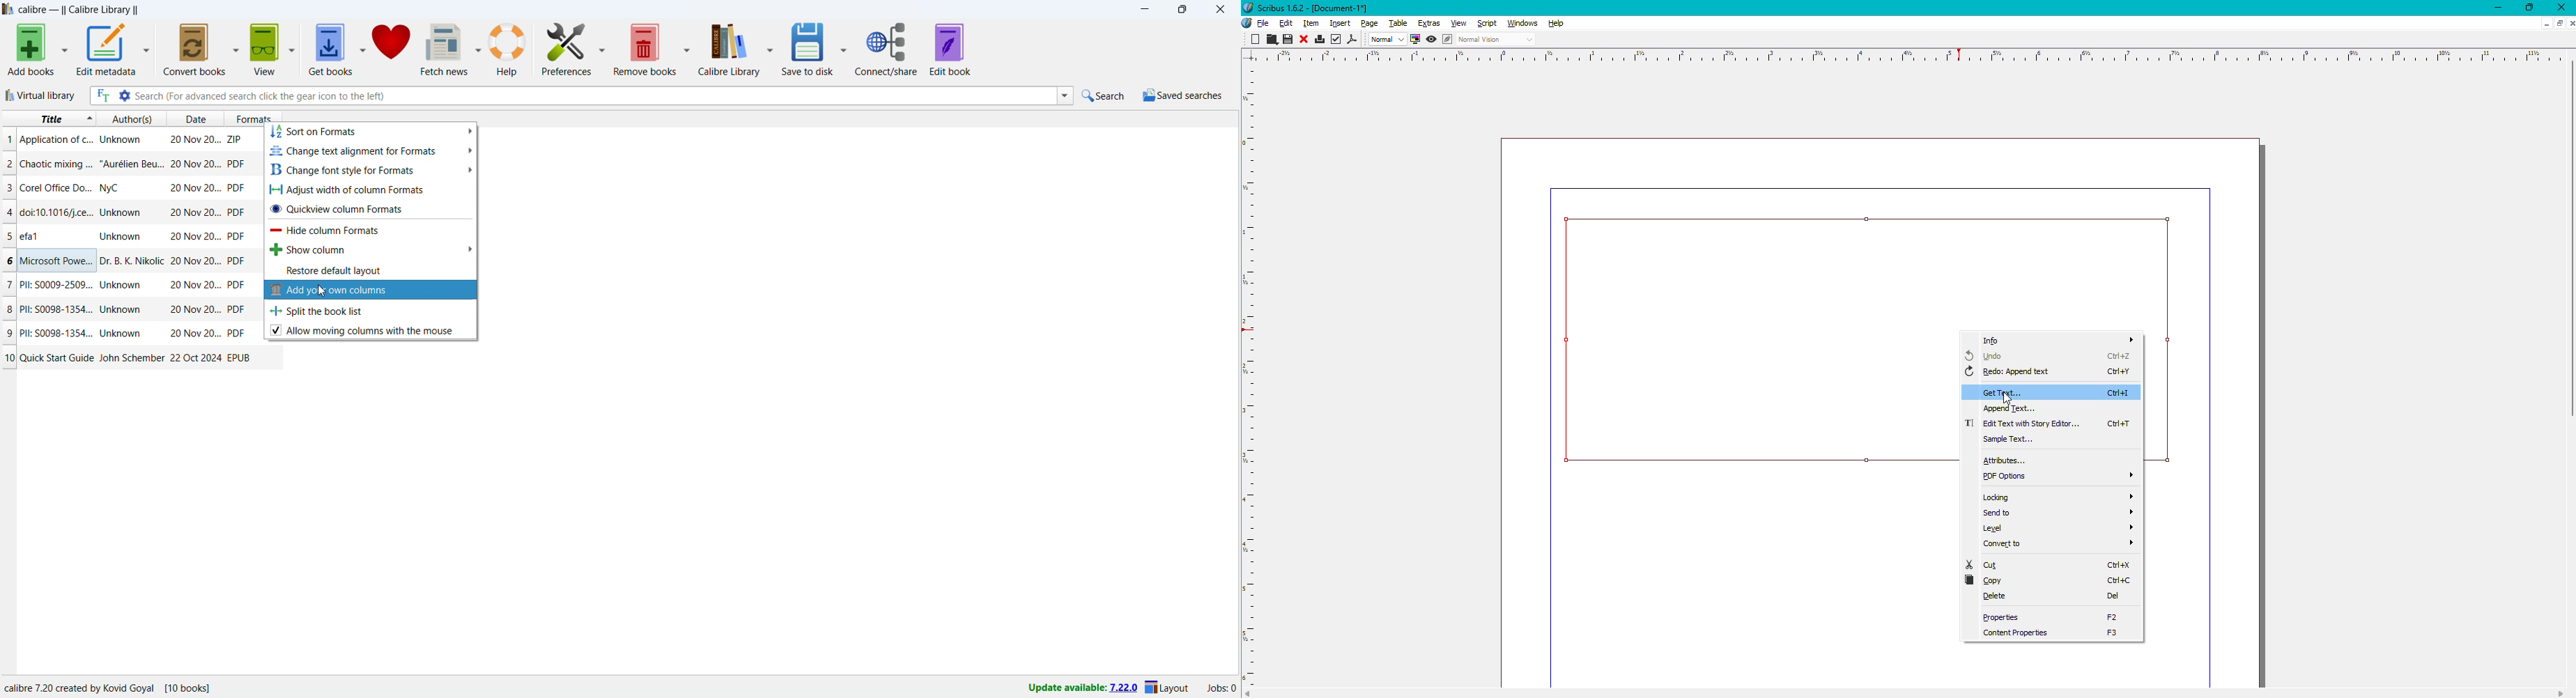  Describe the element at coordinates (78, 10) in the screenshot. I see `title` at that location.